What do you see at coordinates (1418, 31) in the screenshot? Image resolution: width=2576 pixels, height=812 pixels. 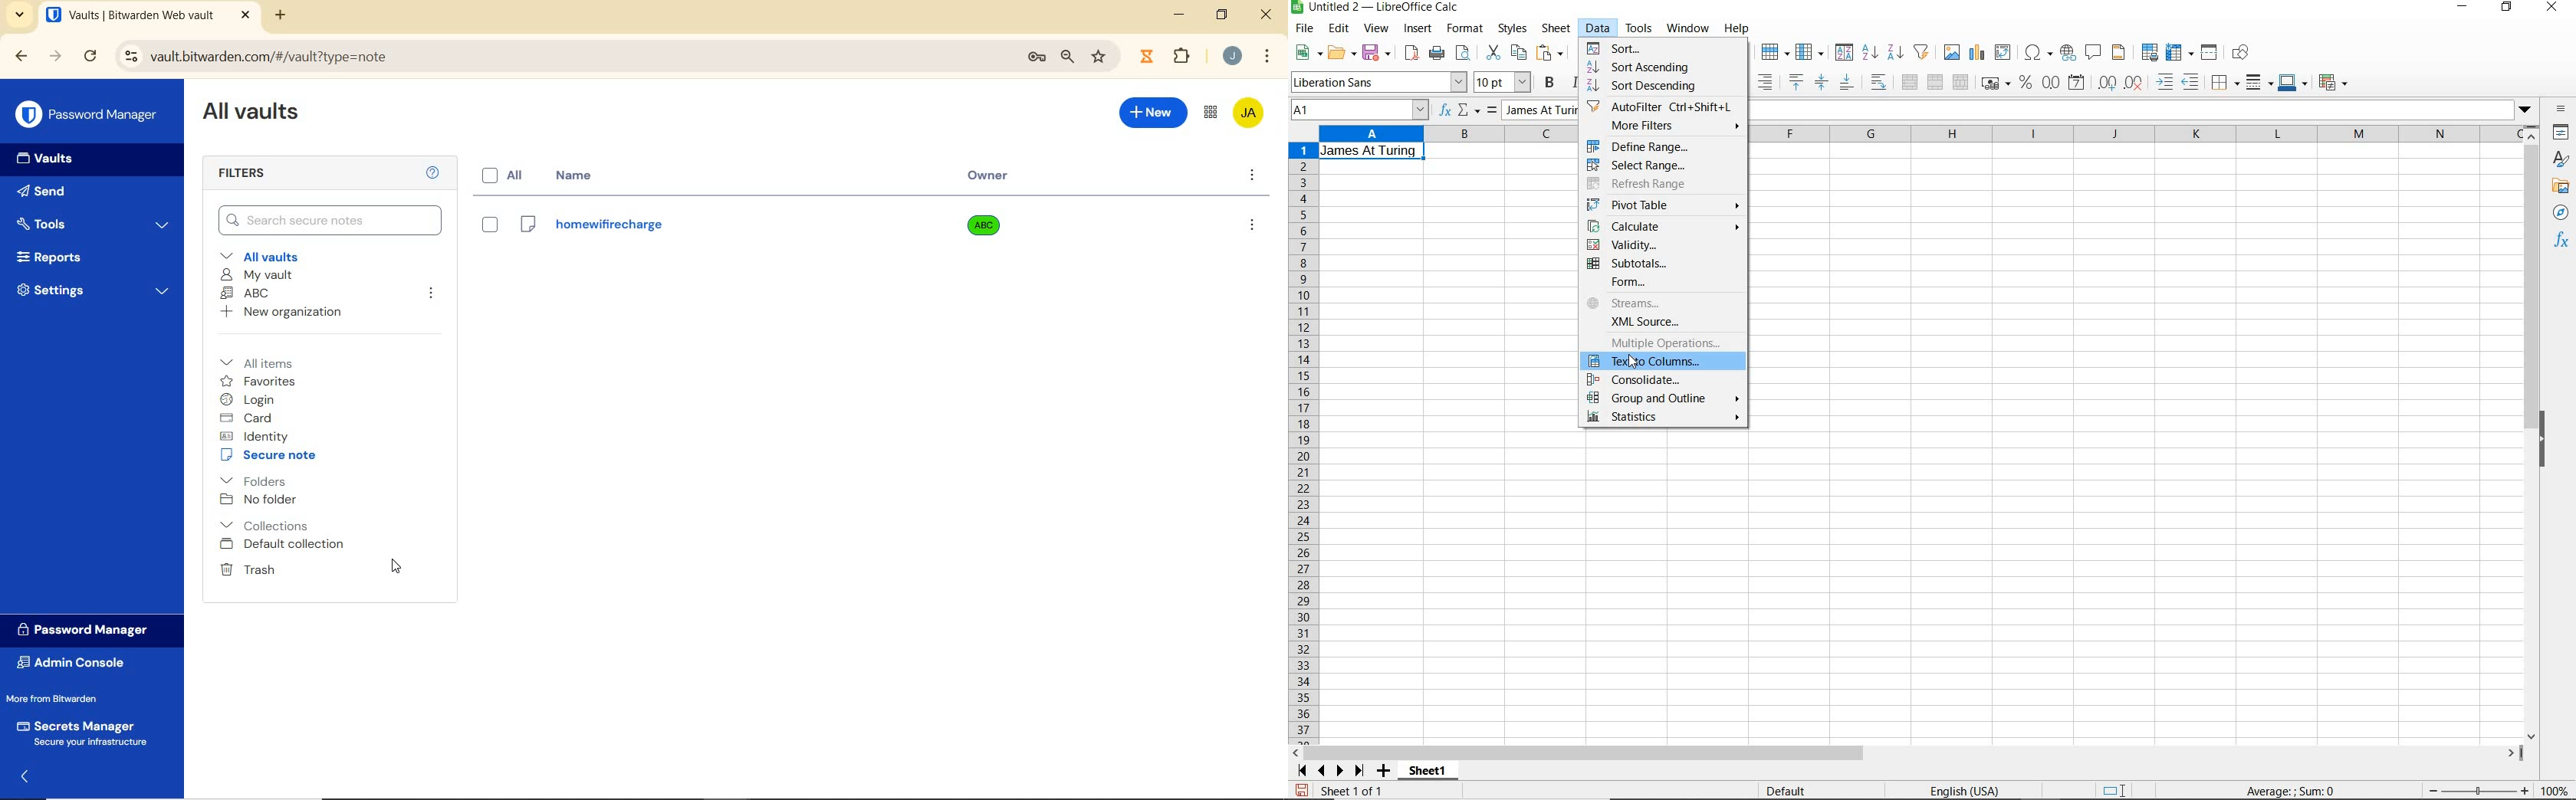 I see `insert` at bounding box center [1418, 31].